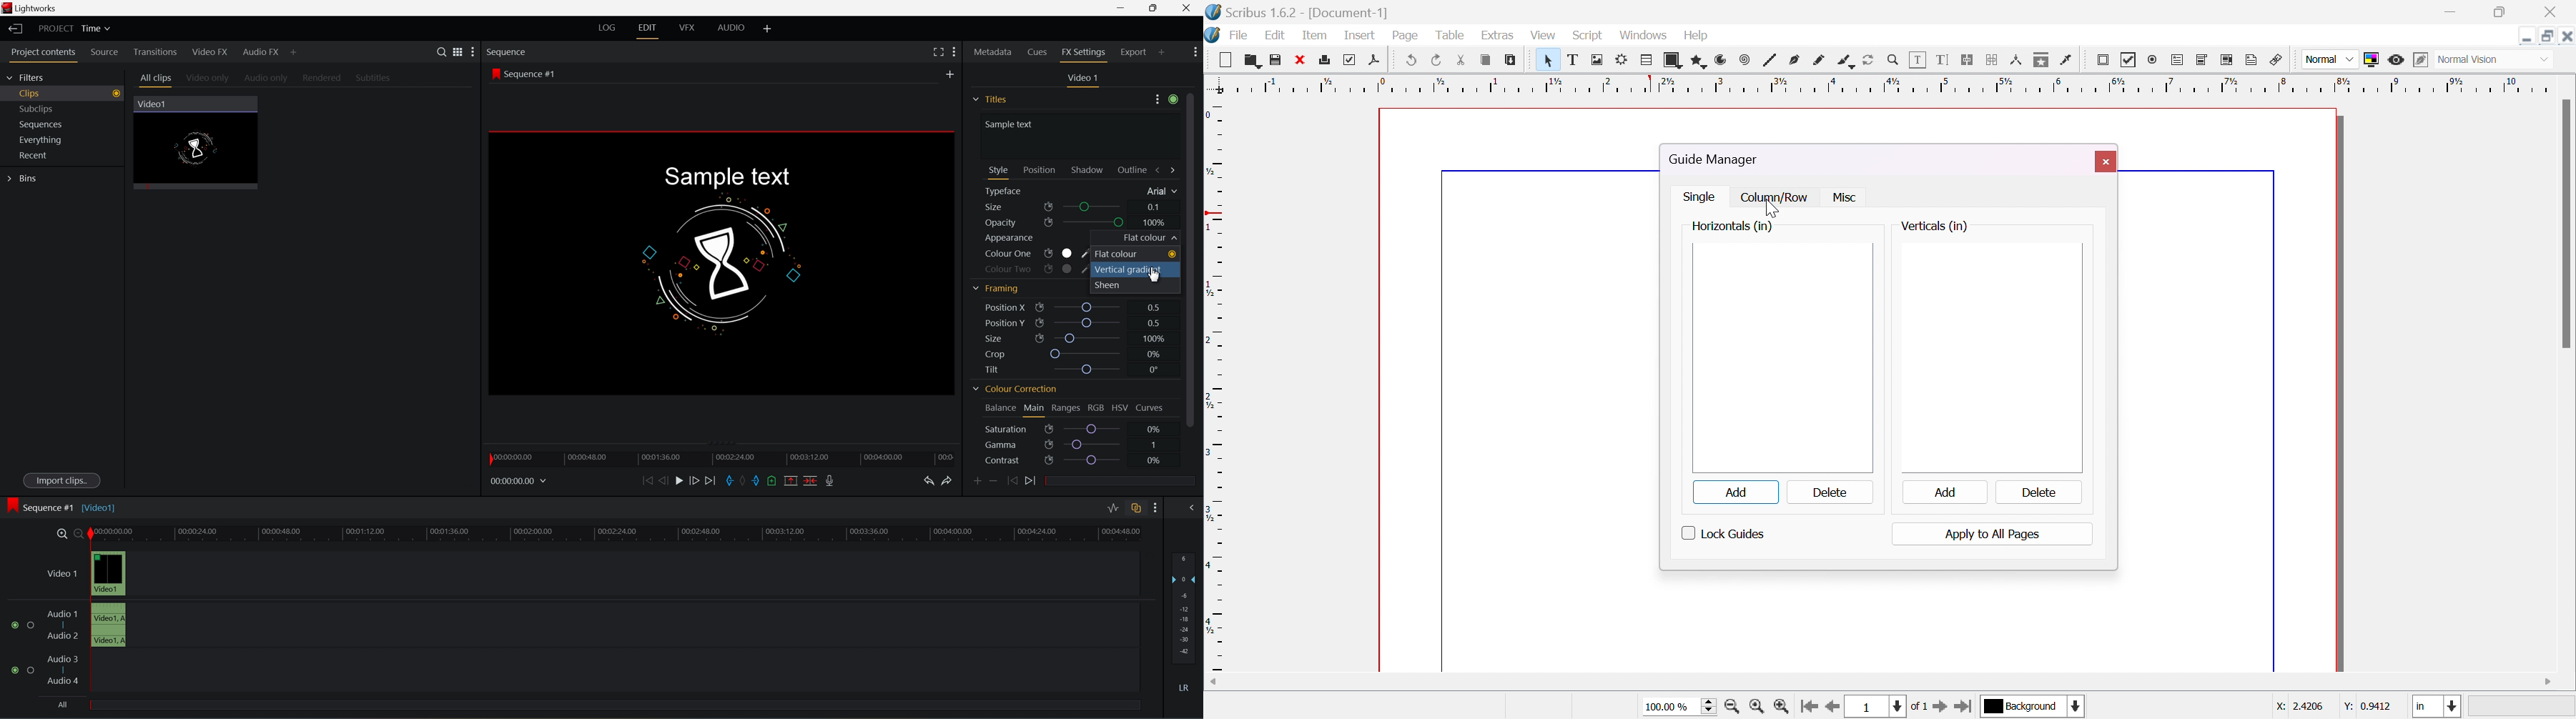  I want to click on Pointer, so click(1544, 59).